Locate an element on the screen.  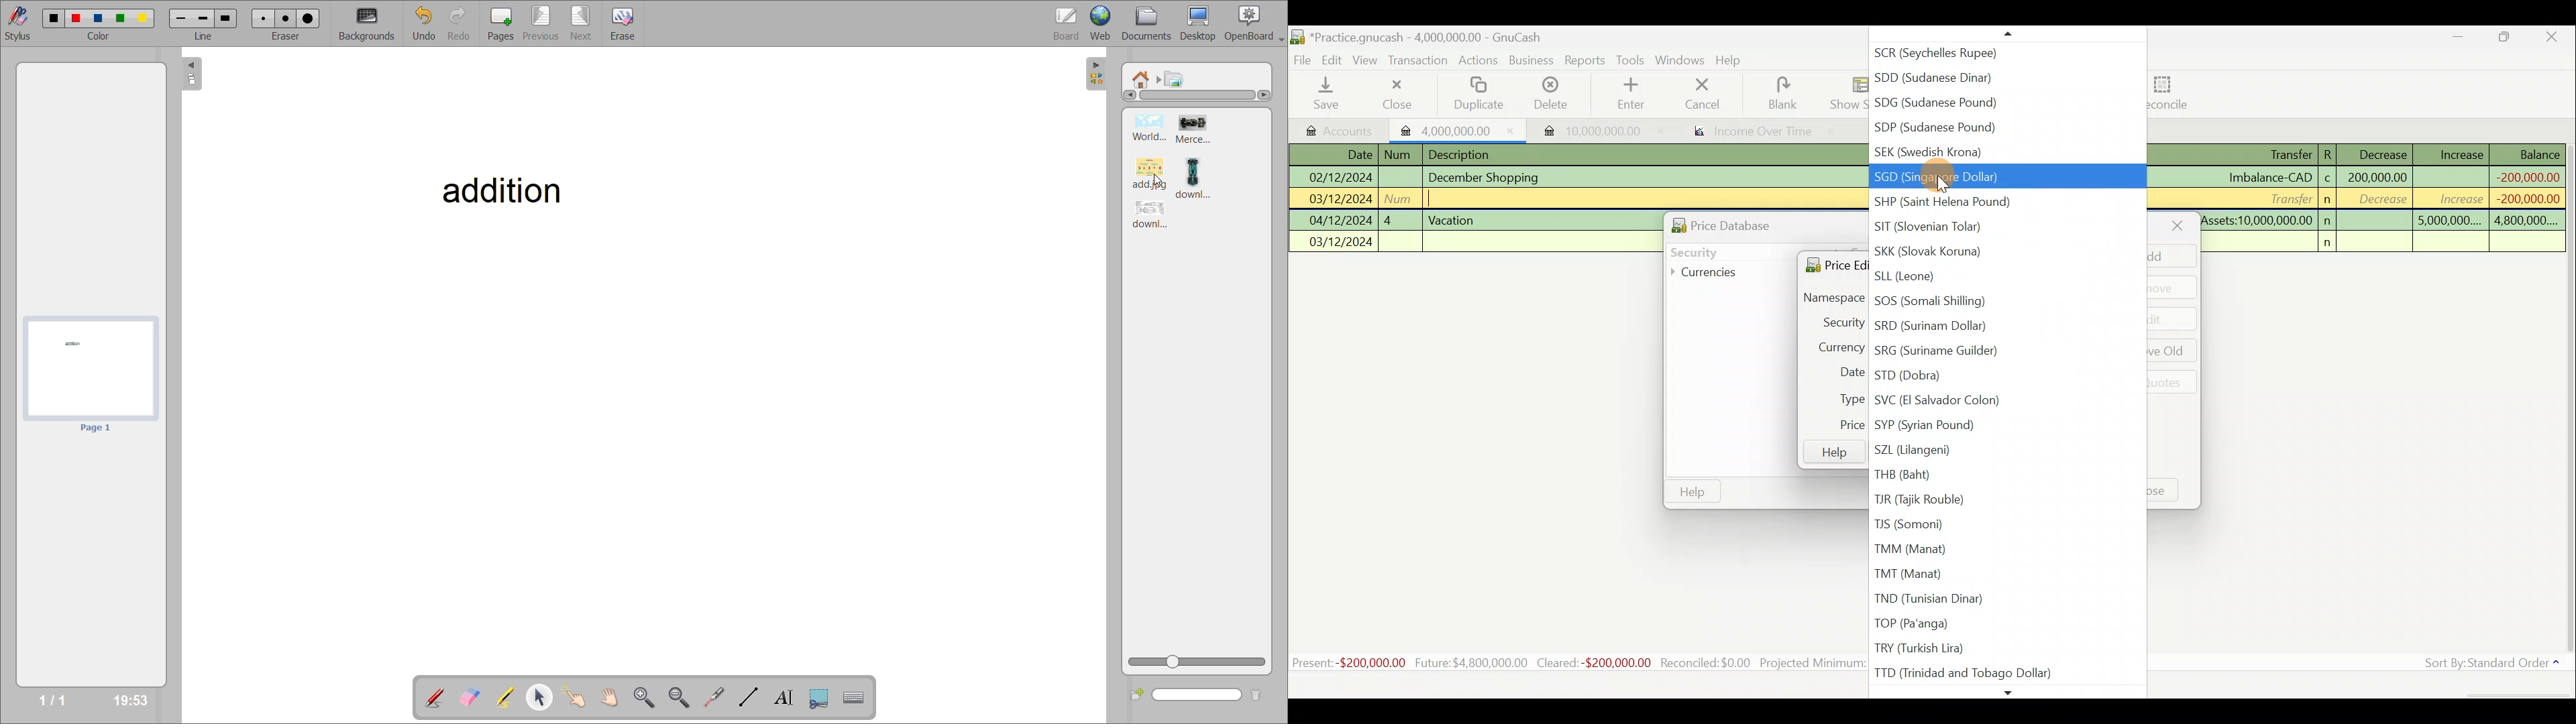
Imported transaction is located at coordinates (1452, 129).